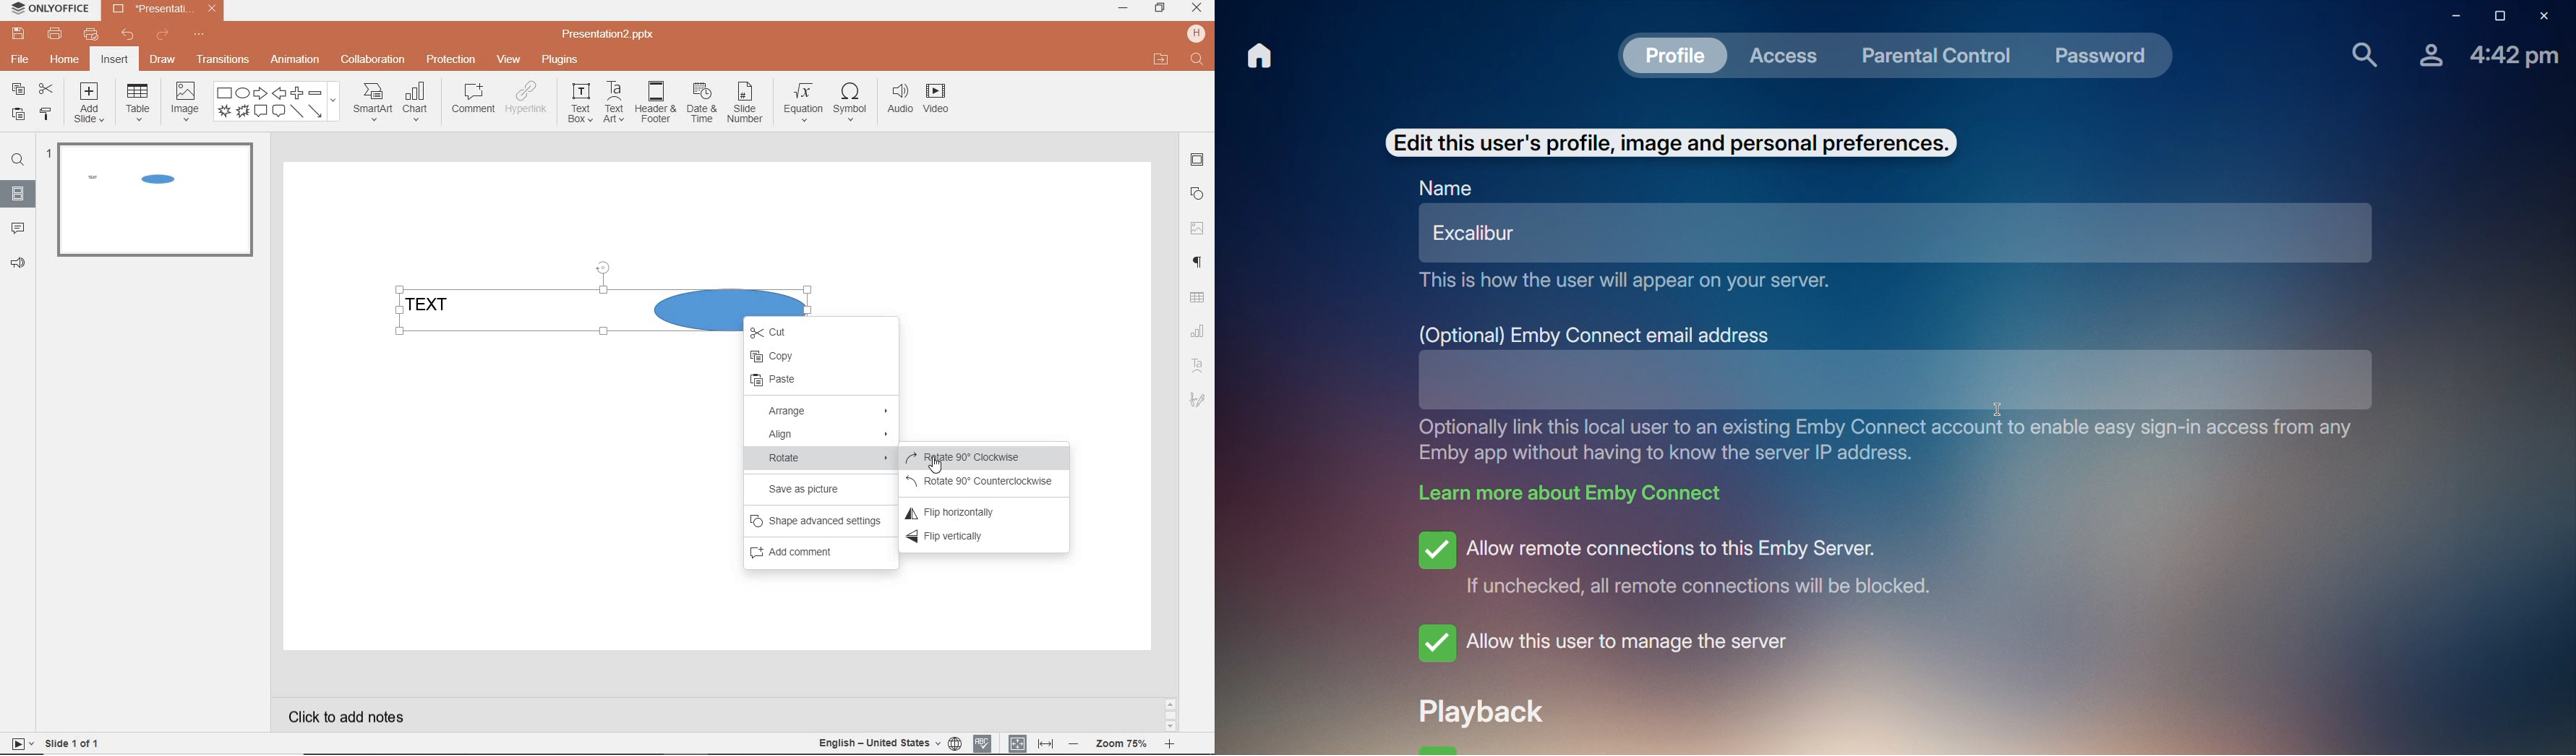  I want to click on textart, so click(612, 101).